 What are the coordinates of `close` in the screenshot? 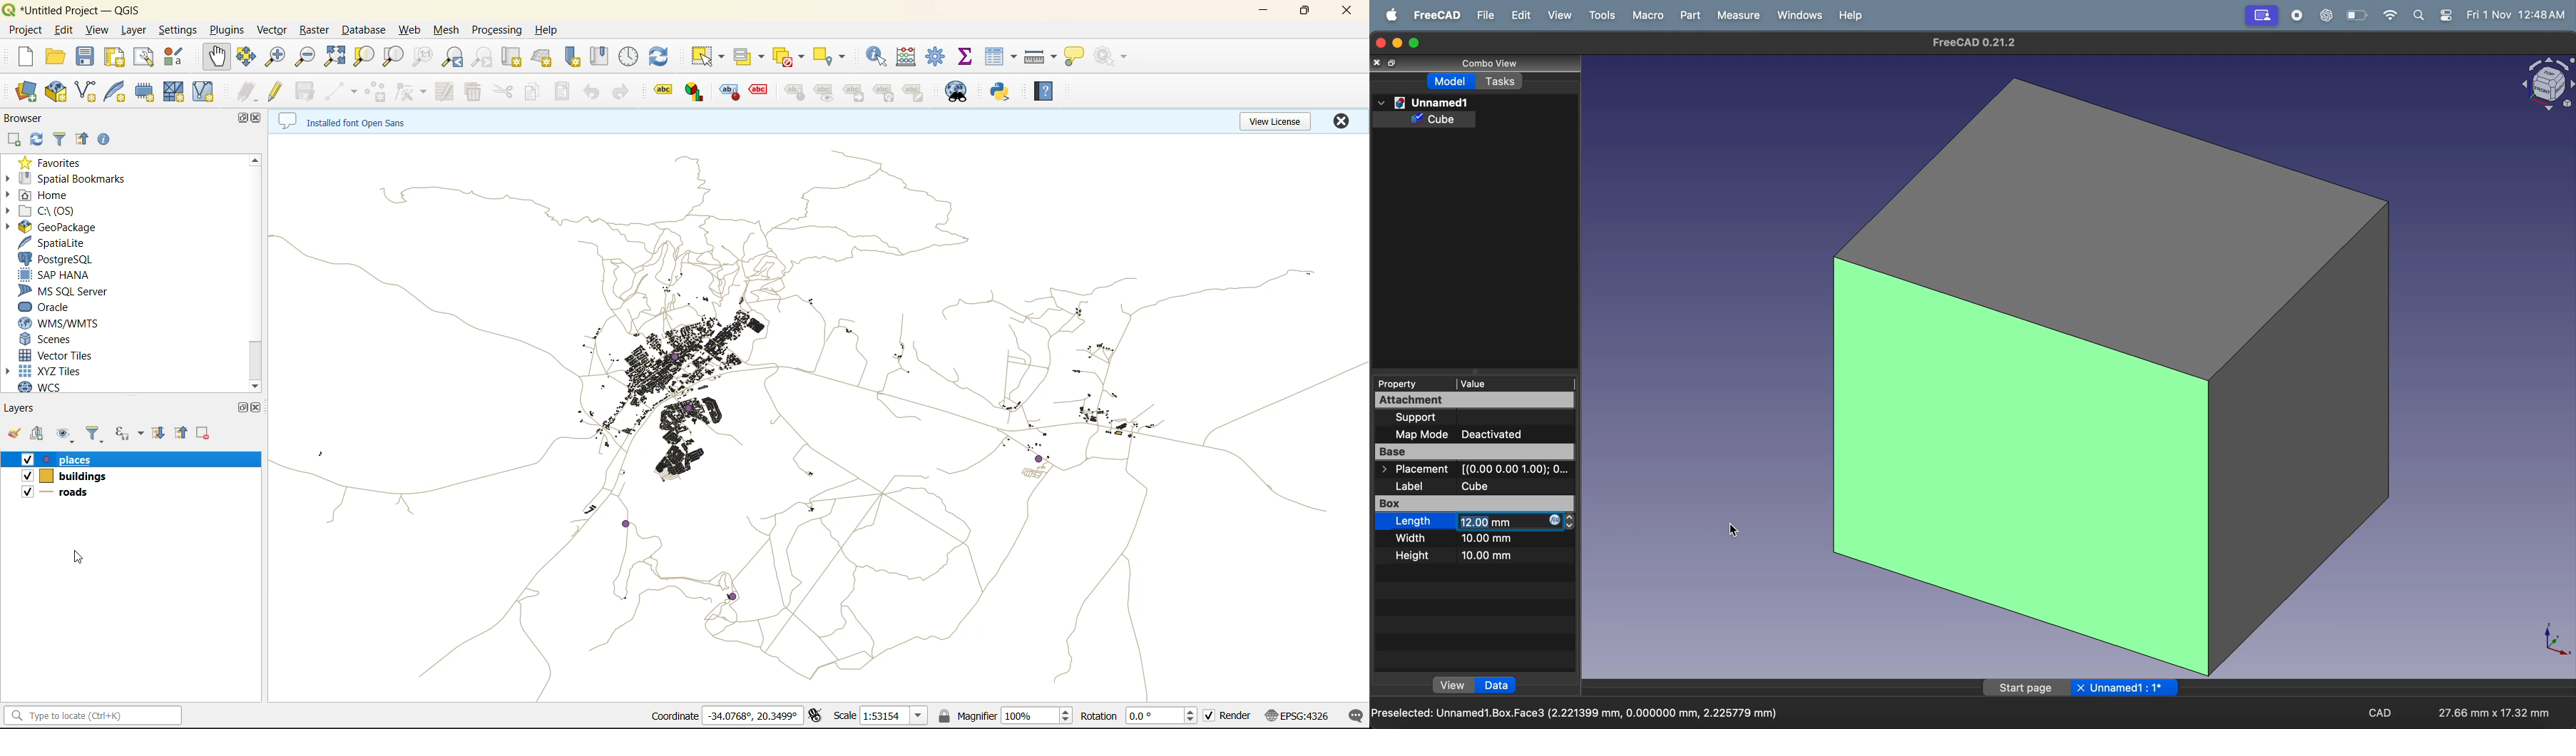 It's located at (259, 117).